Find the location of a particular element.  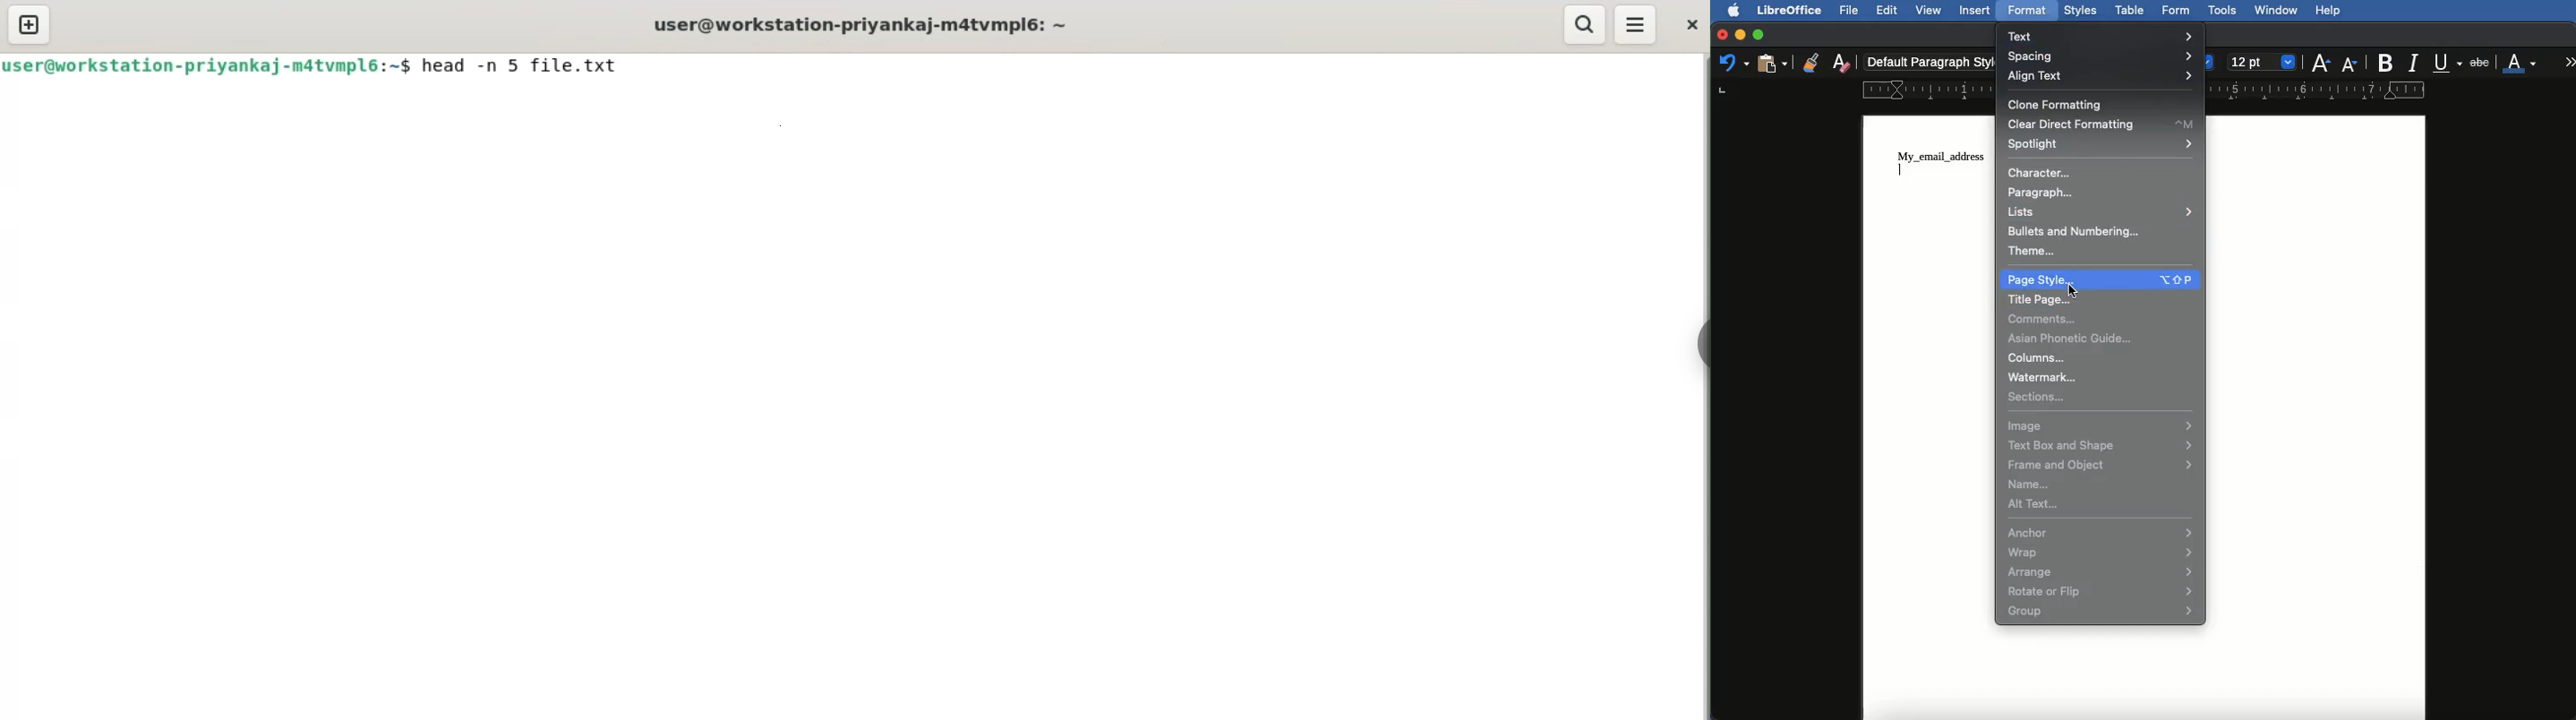

Lists is located at coordinates (2103, 212).